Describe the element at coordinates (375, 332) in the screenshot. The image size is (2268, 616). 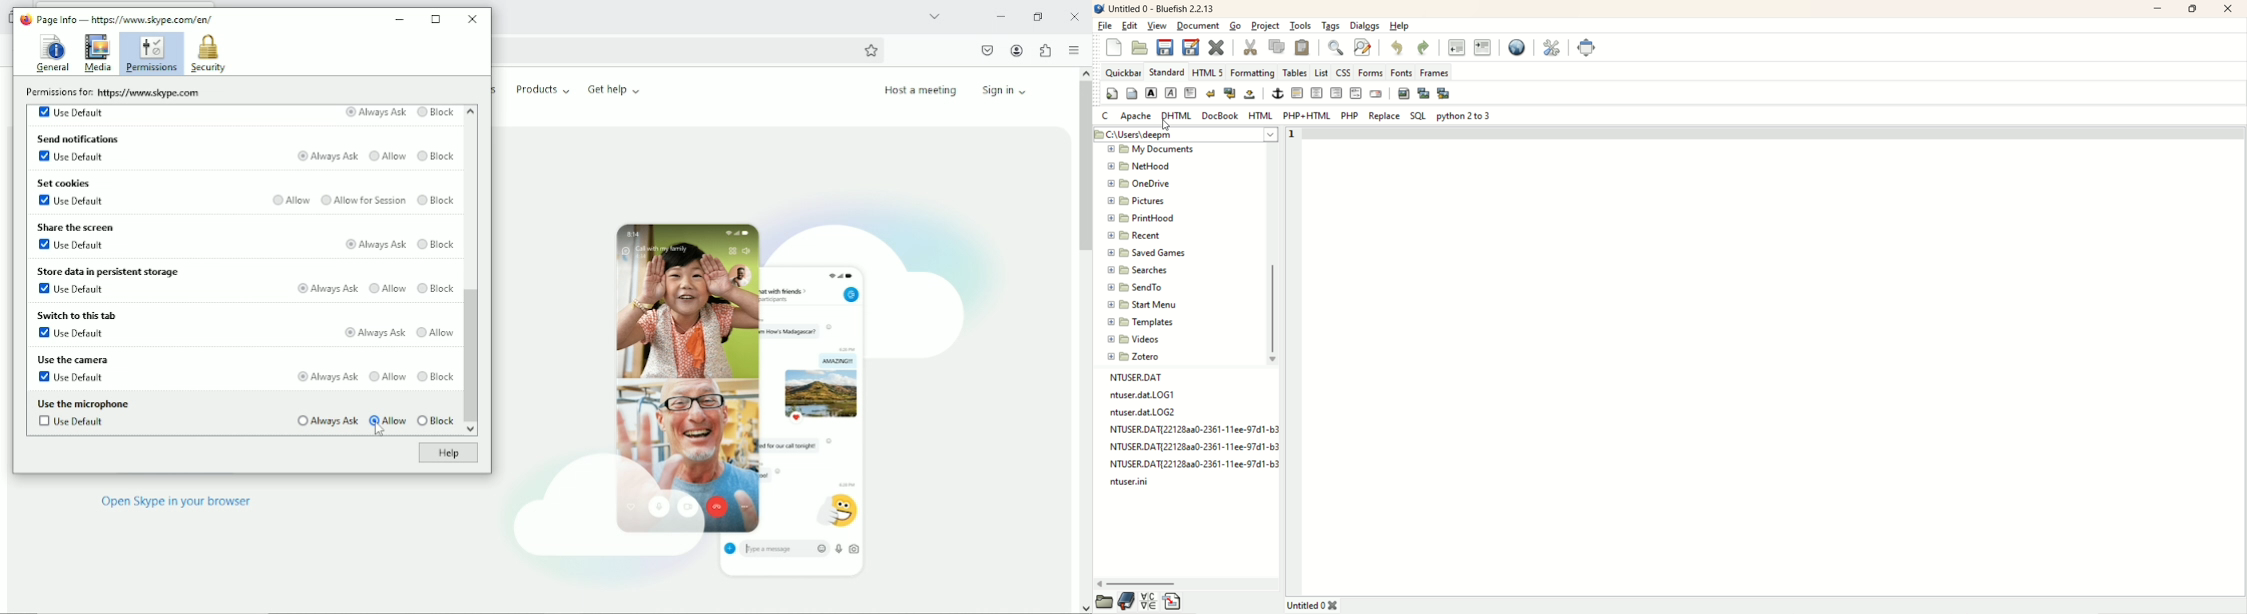
I see `Always ask` at that location.